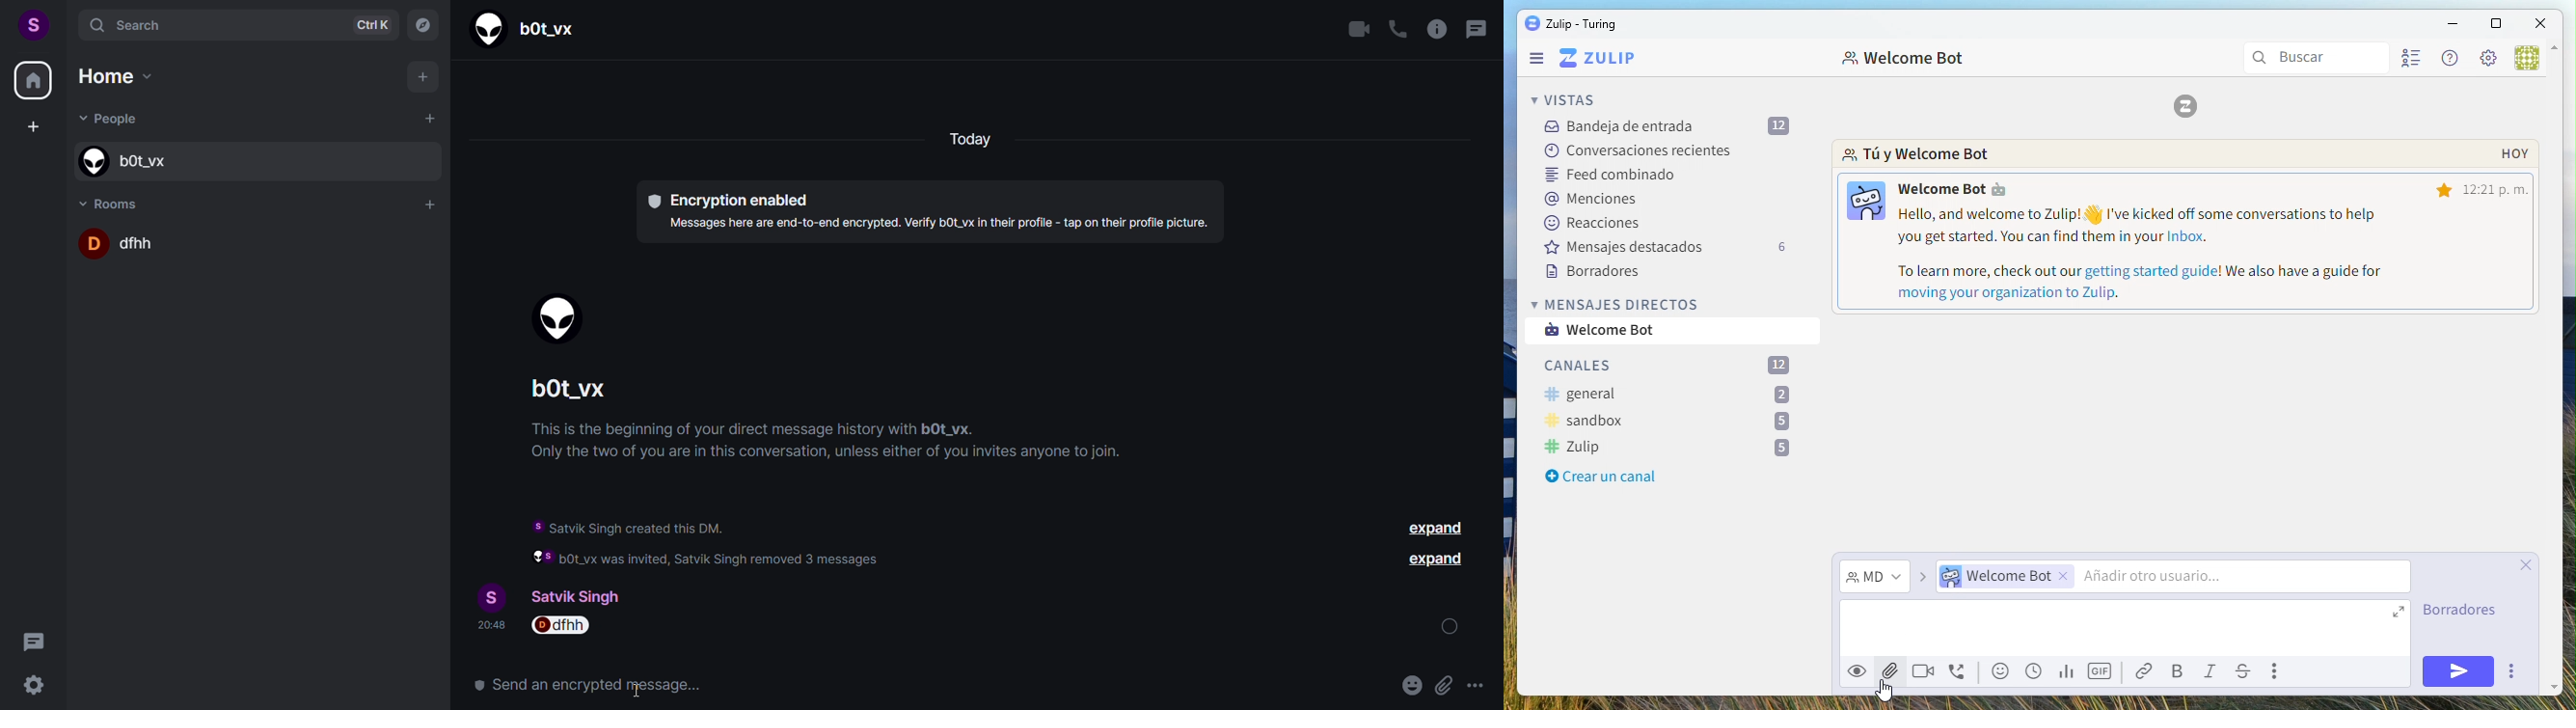  What do you see at coordinates (2180, 672) in the screenshot?
I see `bold` at bounding box center [2180, 672].